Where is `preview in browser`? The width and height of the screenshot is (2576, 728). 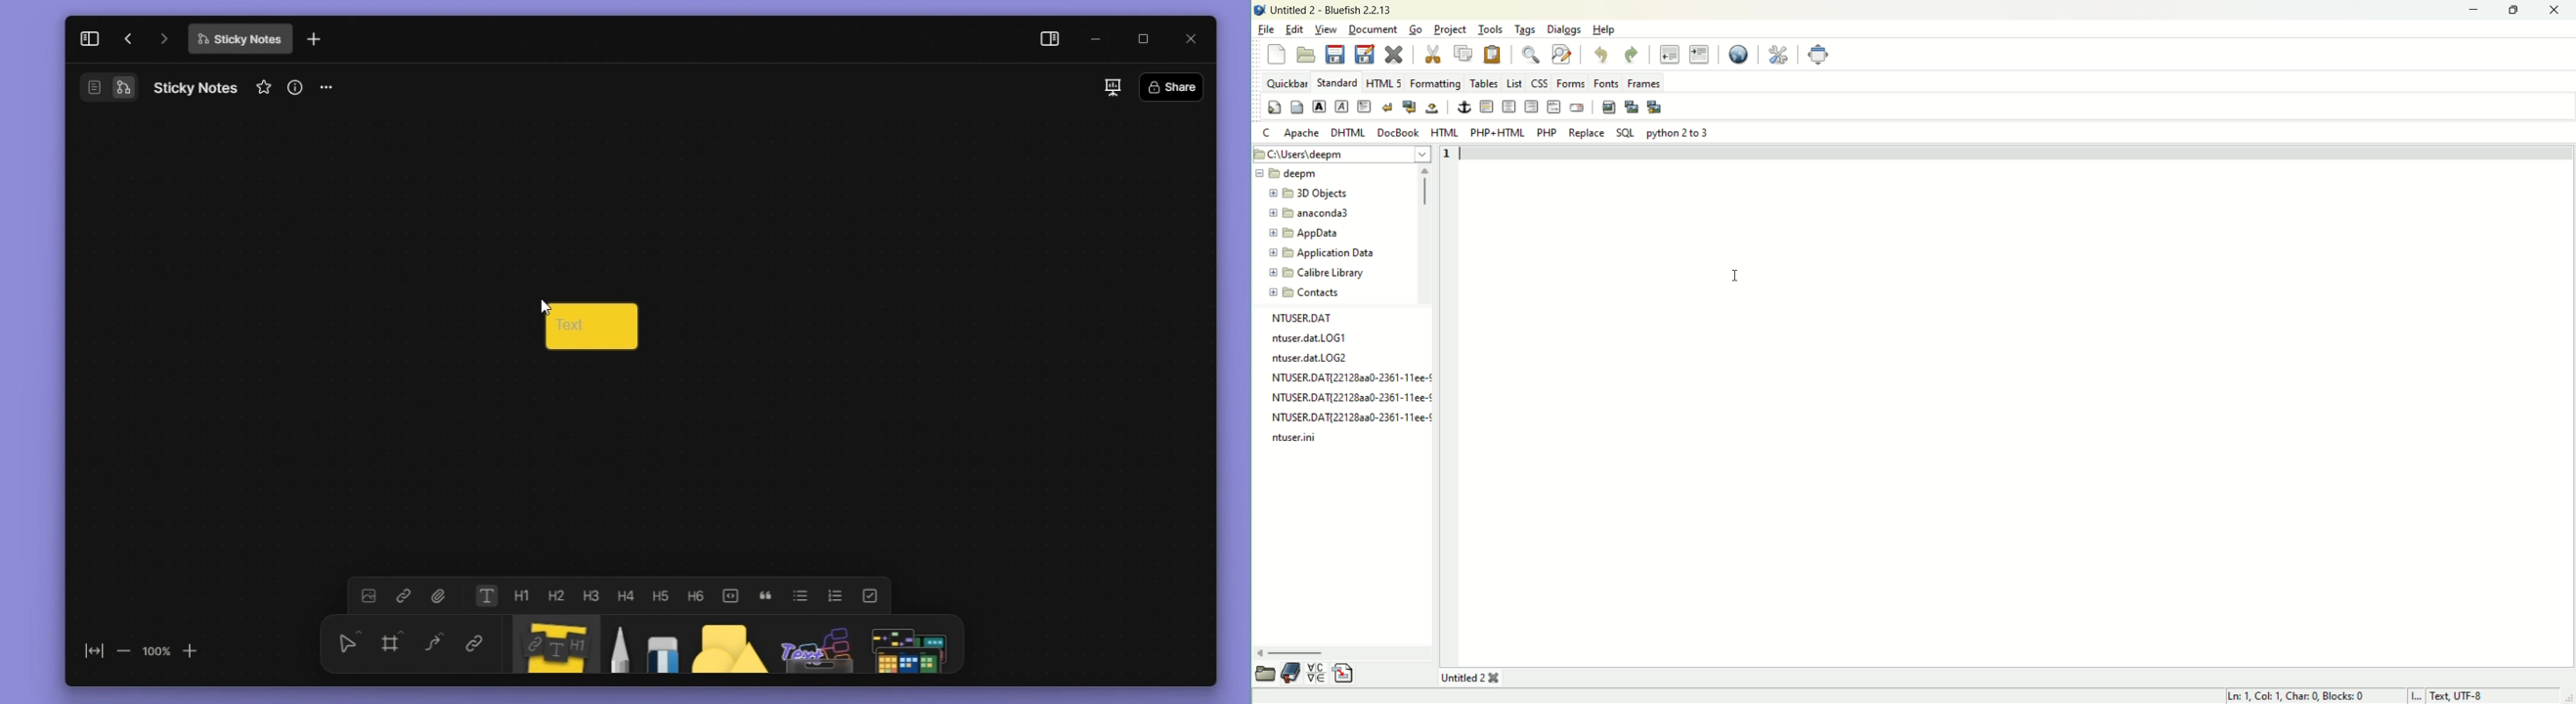 preview in browser is located at coordinates (1740, 52).